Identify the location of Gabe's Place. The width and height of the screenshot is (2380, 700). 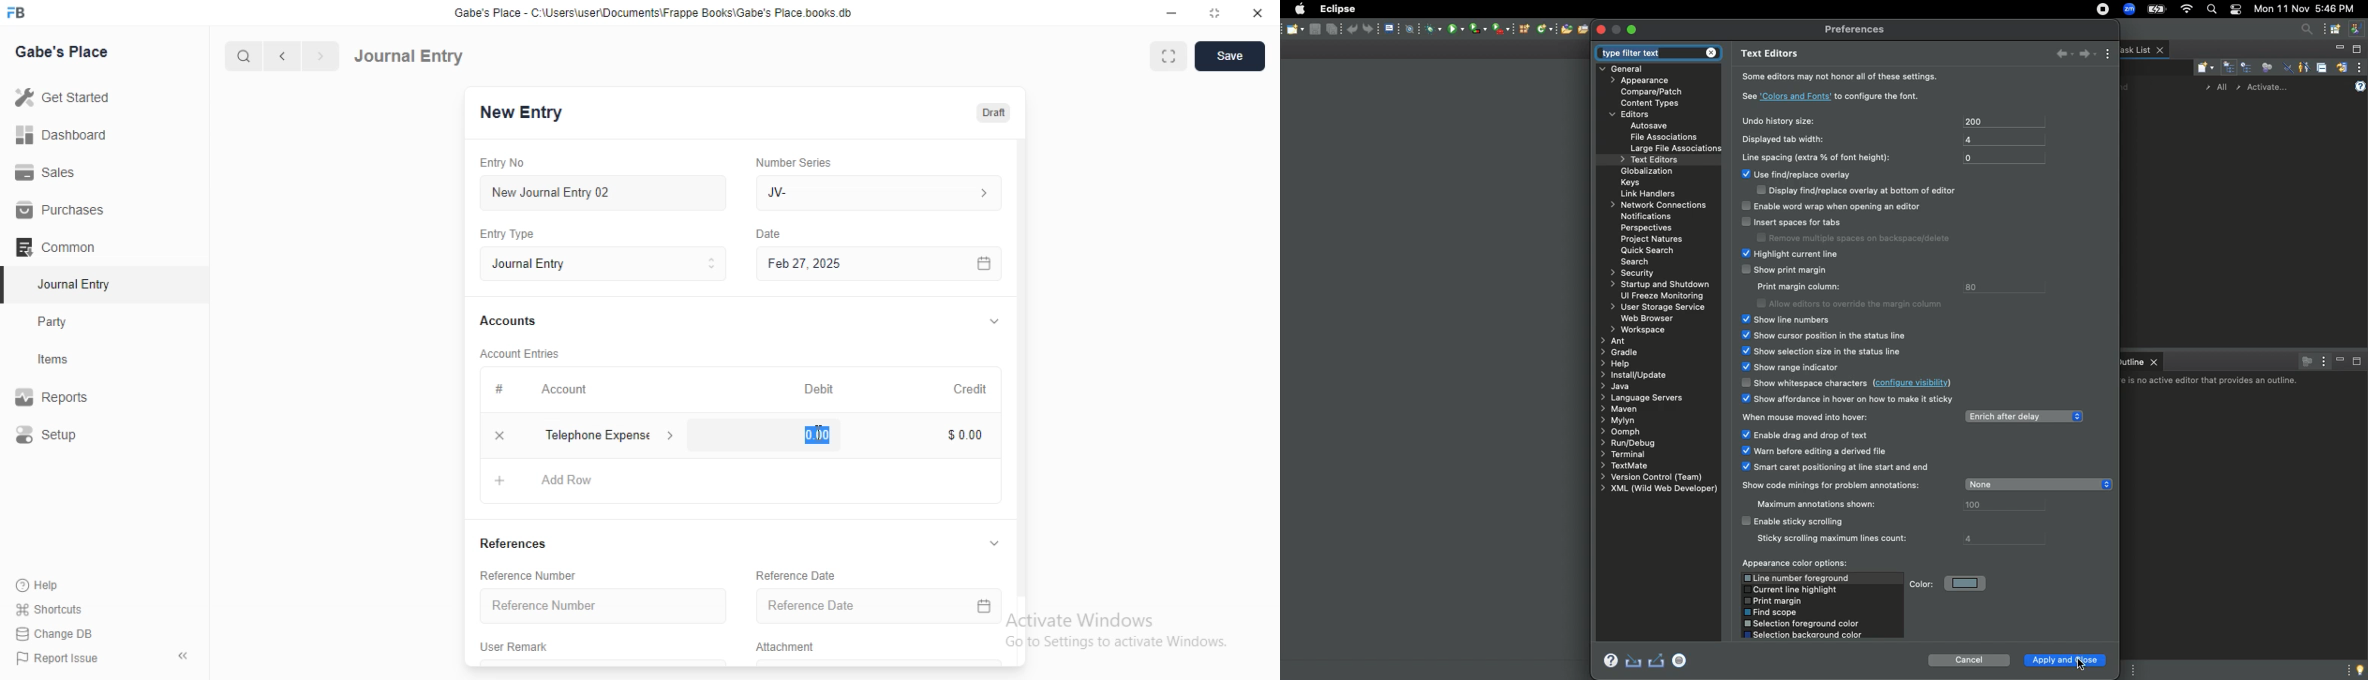
(63, 51).